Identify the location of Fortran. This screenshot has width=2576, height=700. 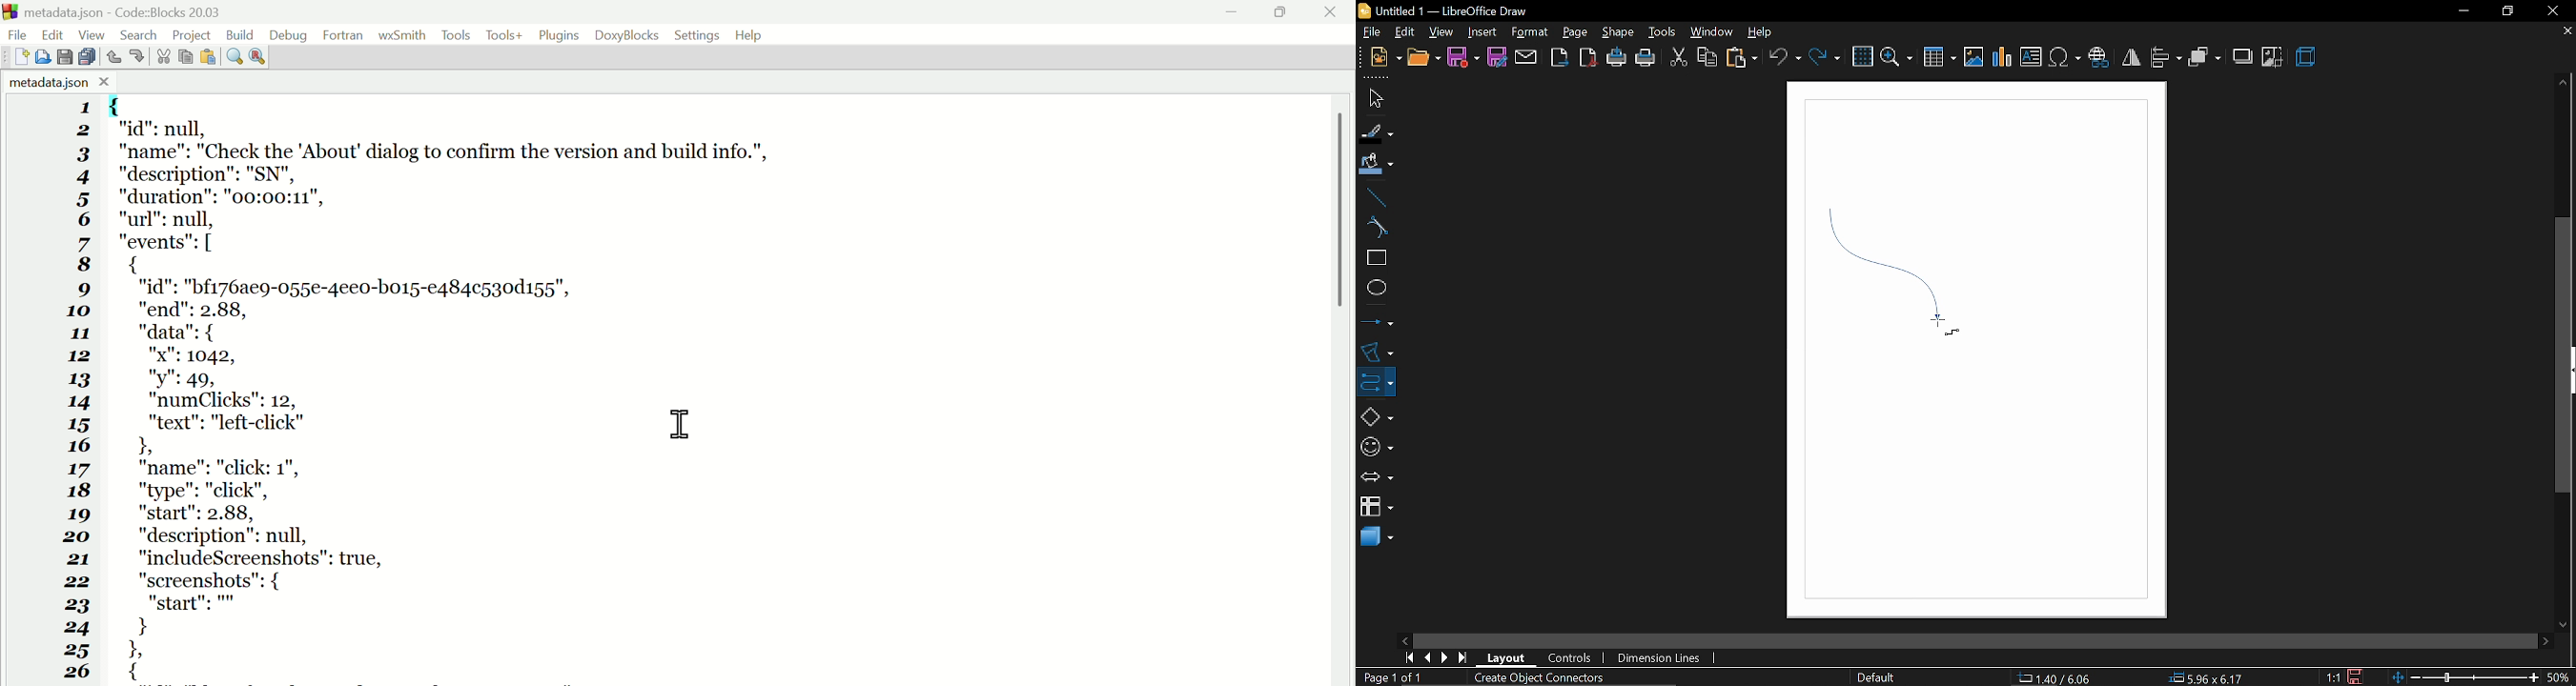
(343, 35).